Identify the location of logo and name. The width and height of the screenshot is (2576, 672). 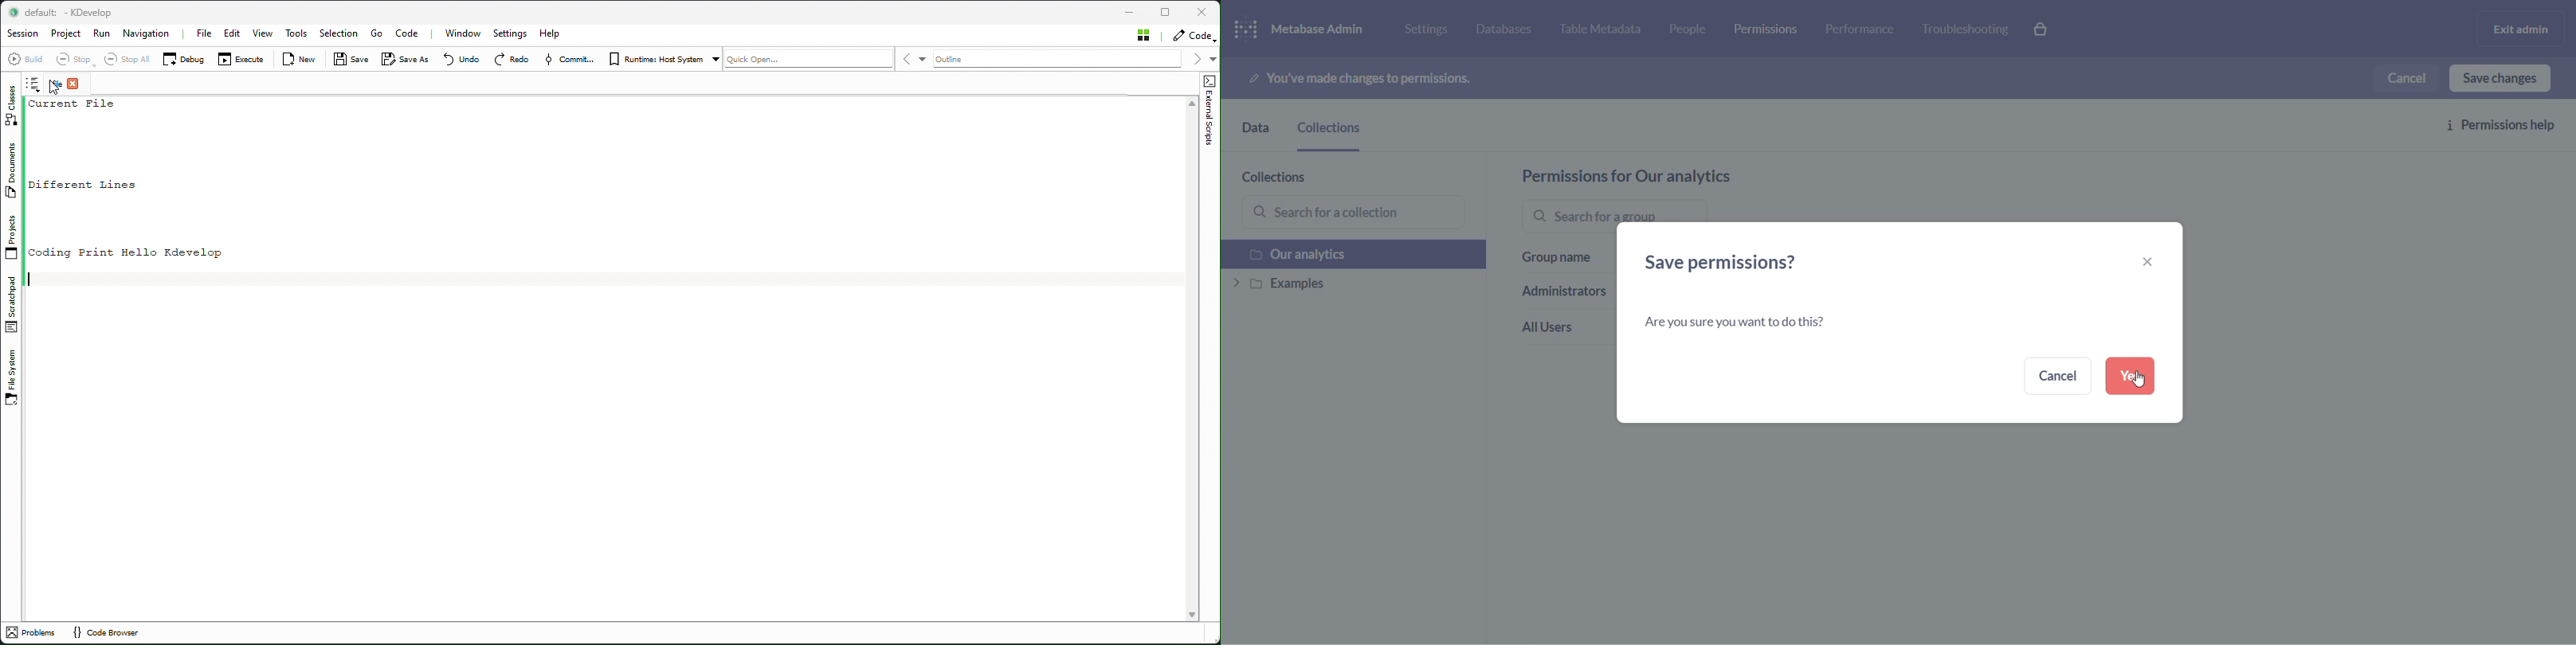
(1311, 30).